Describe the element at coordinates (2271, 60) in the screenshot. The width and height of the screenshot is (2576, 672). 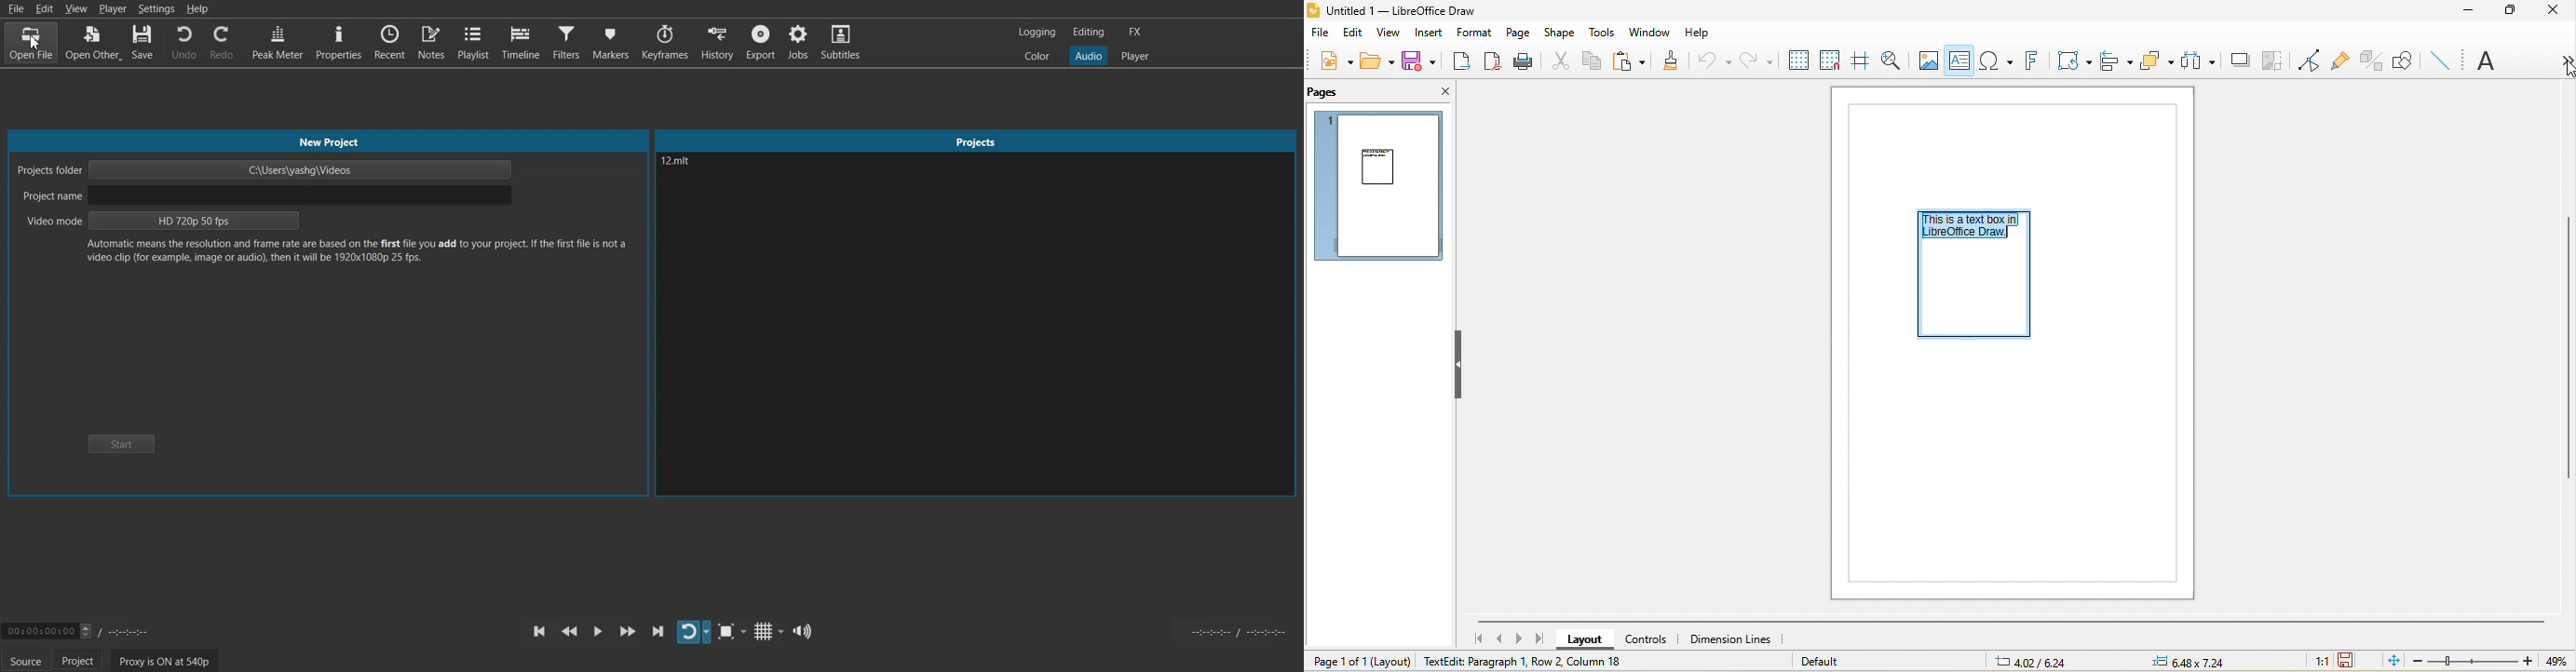
I see `crop image` at that location.